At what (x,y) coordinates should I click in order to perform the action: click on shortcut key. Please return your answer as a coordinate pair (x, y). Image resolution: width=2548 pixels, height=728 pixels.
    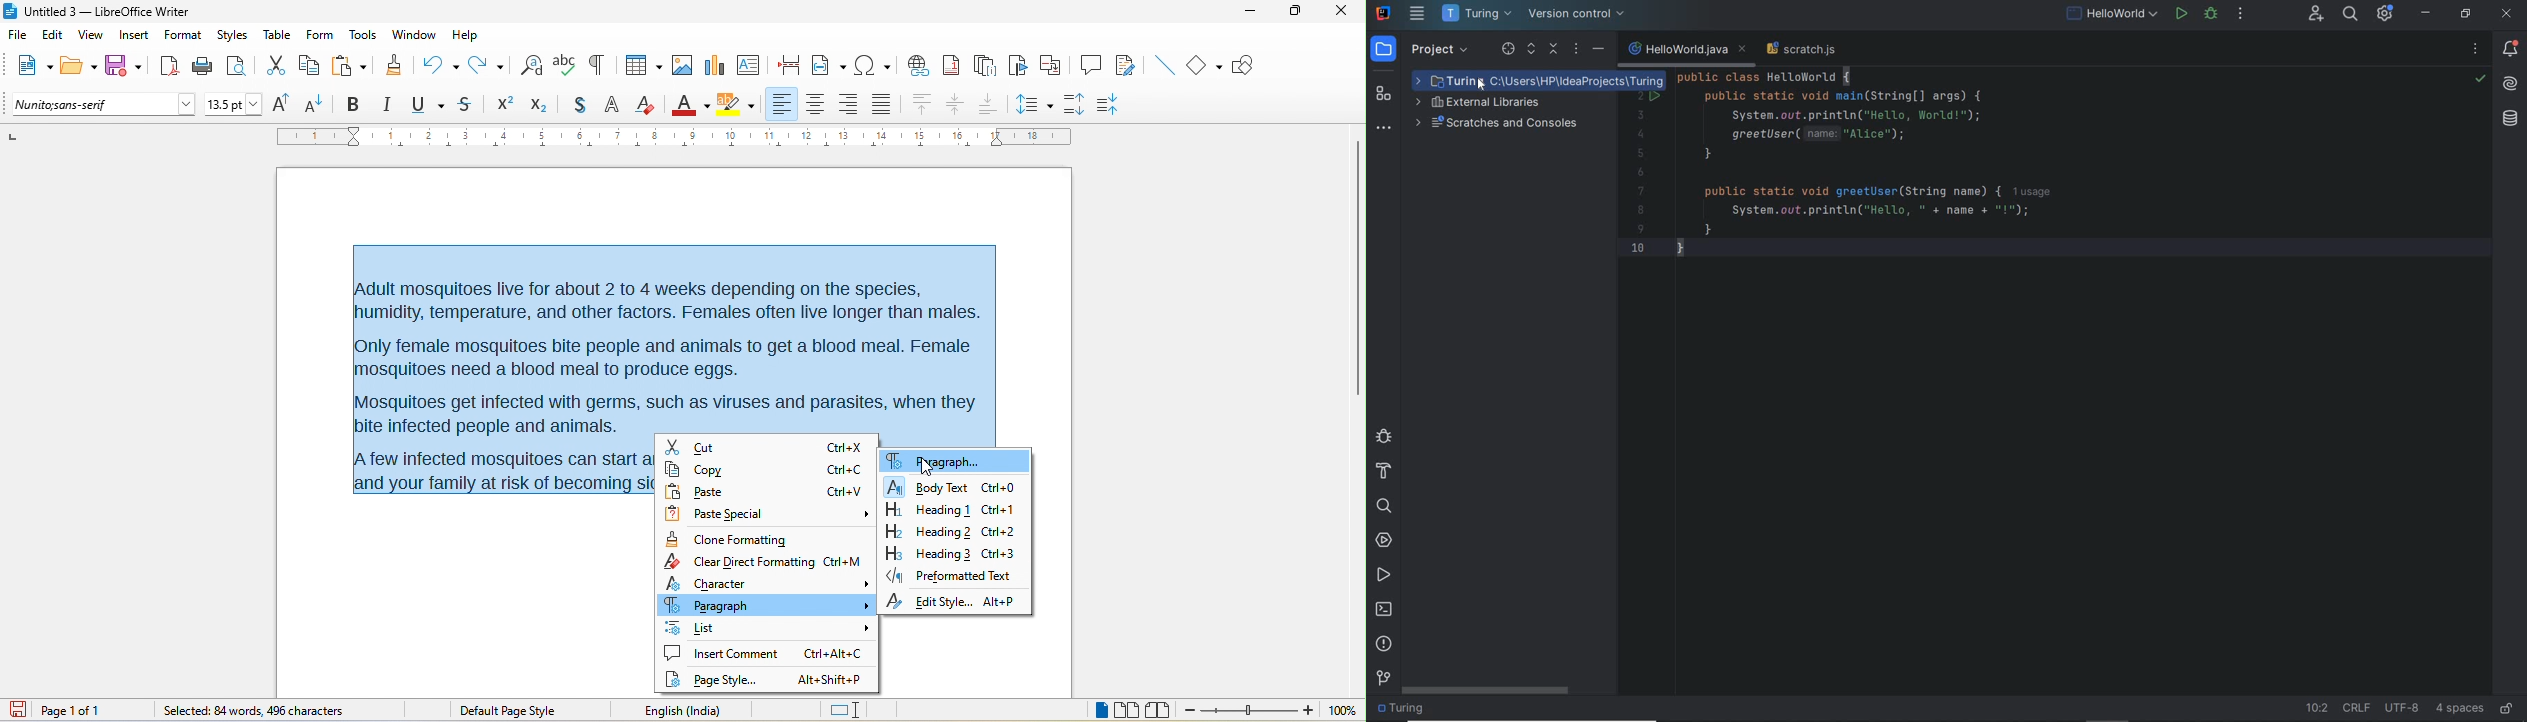
    Looking at the image, I should click on (832, 680).